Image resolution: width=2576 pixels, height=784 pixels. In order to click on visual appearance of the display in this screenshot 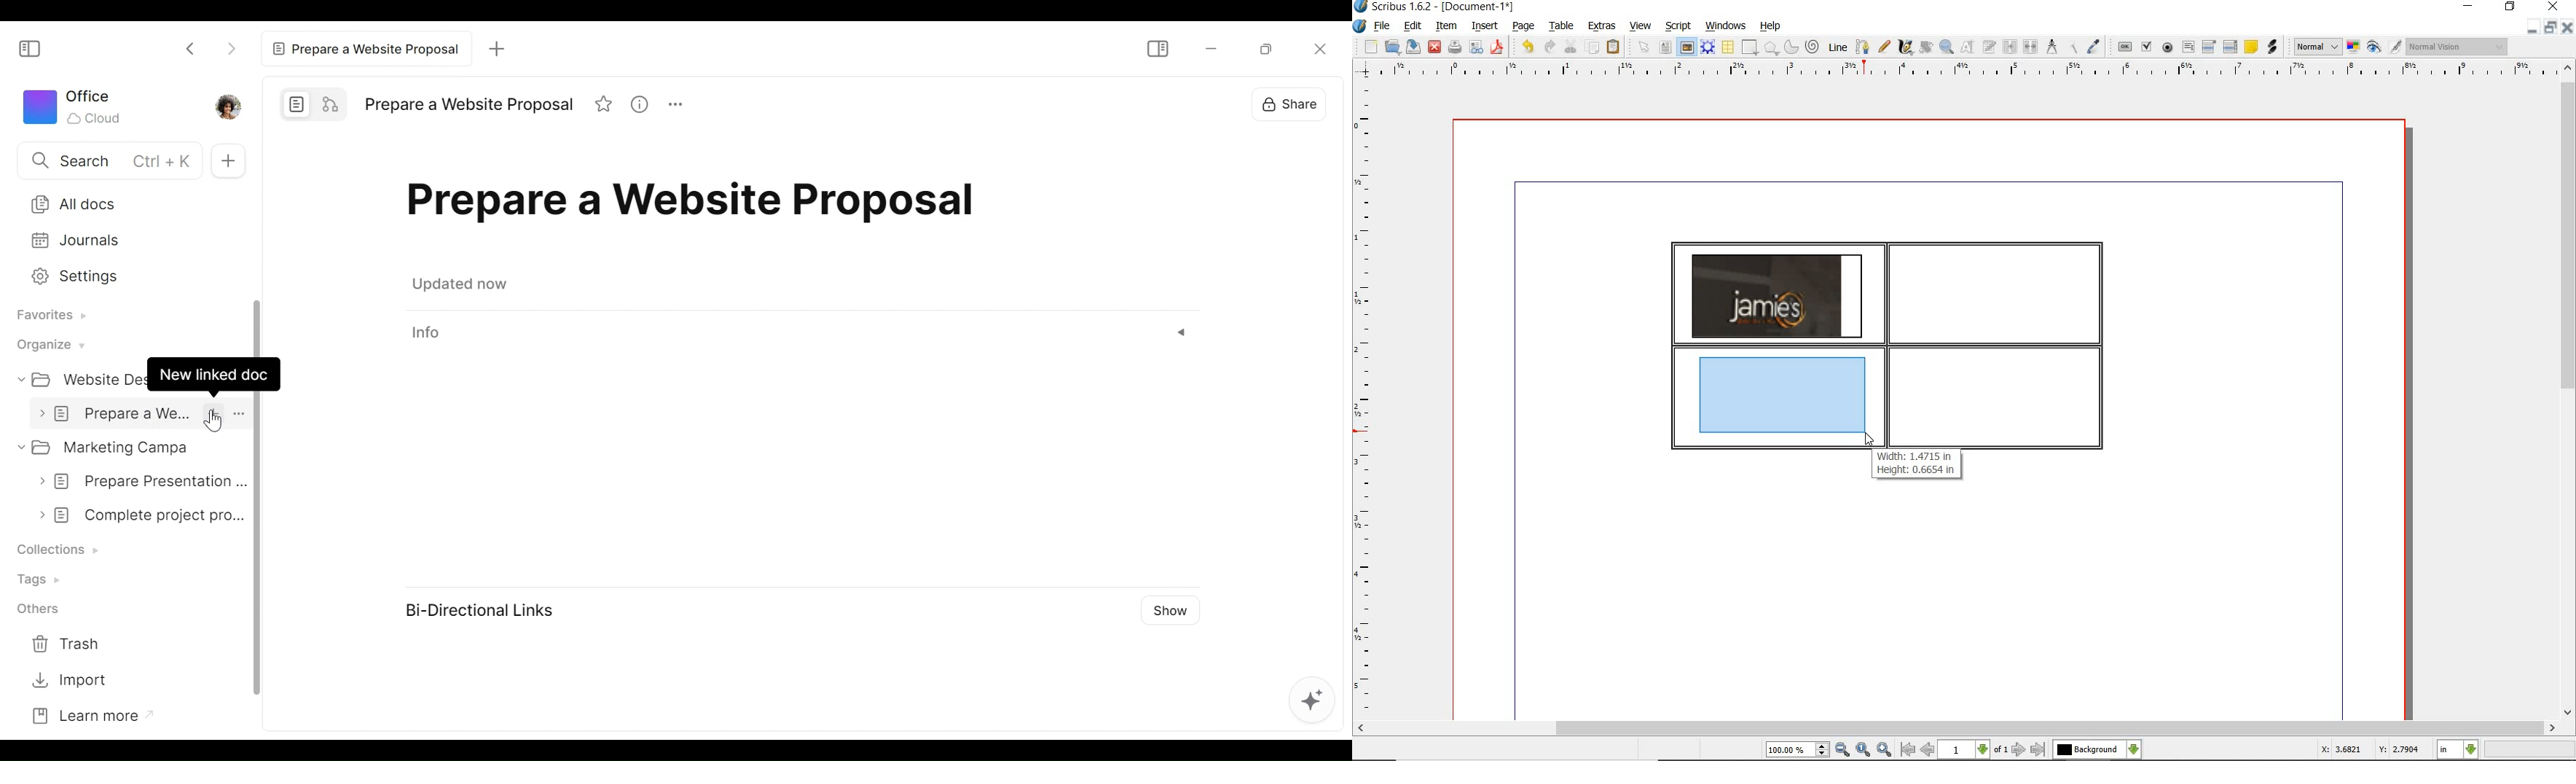, I will do `click(2455, 47)`.